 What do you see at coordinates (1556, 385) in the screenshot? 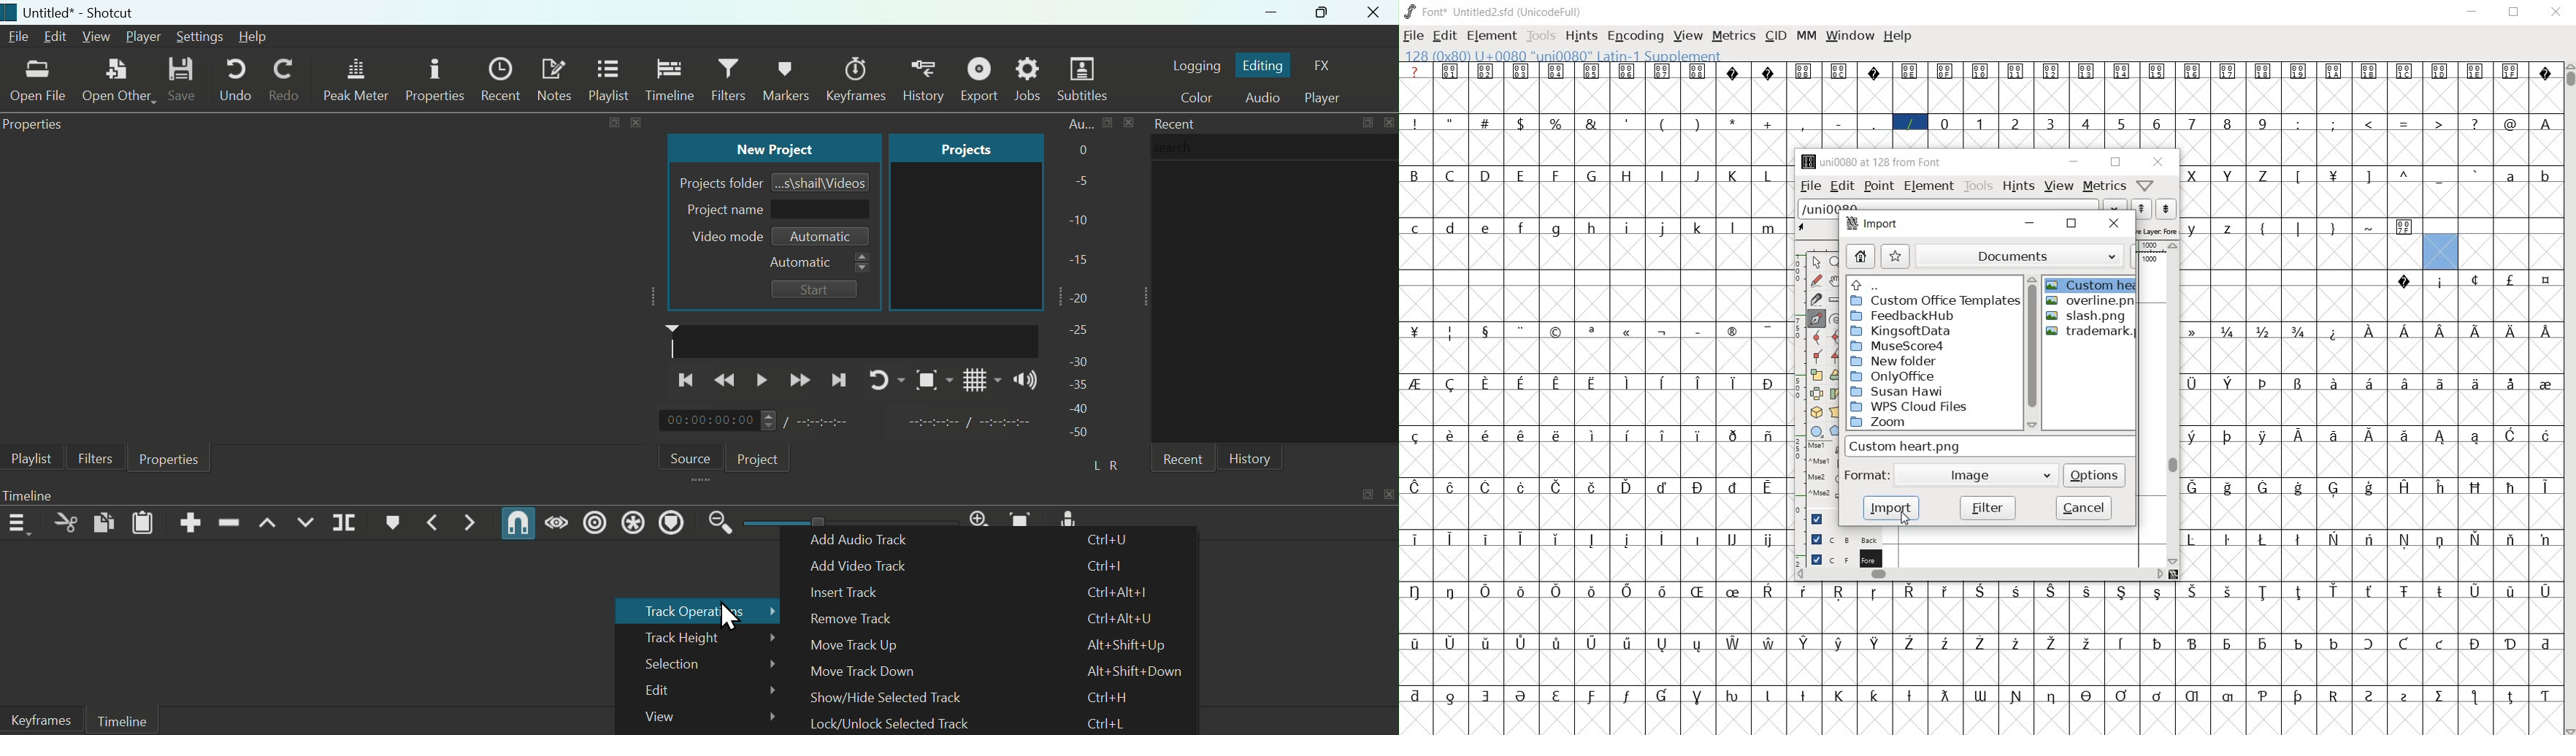
I see `glyph` at bounding box center [1556, 385].